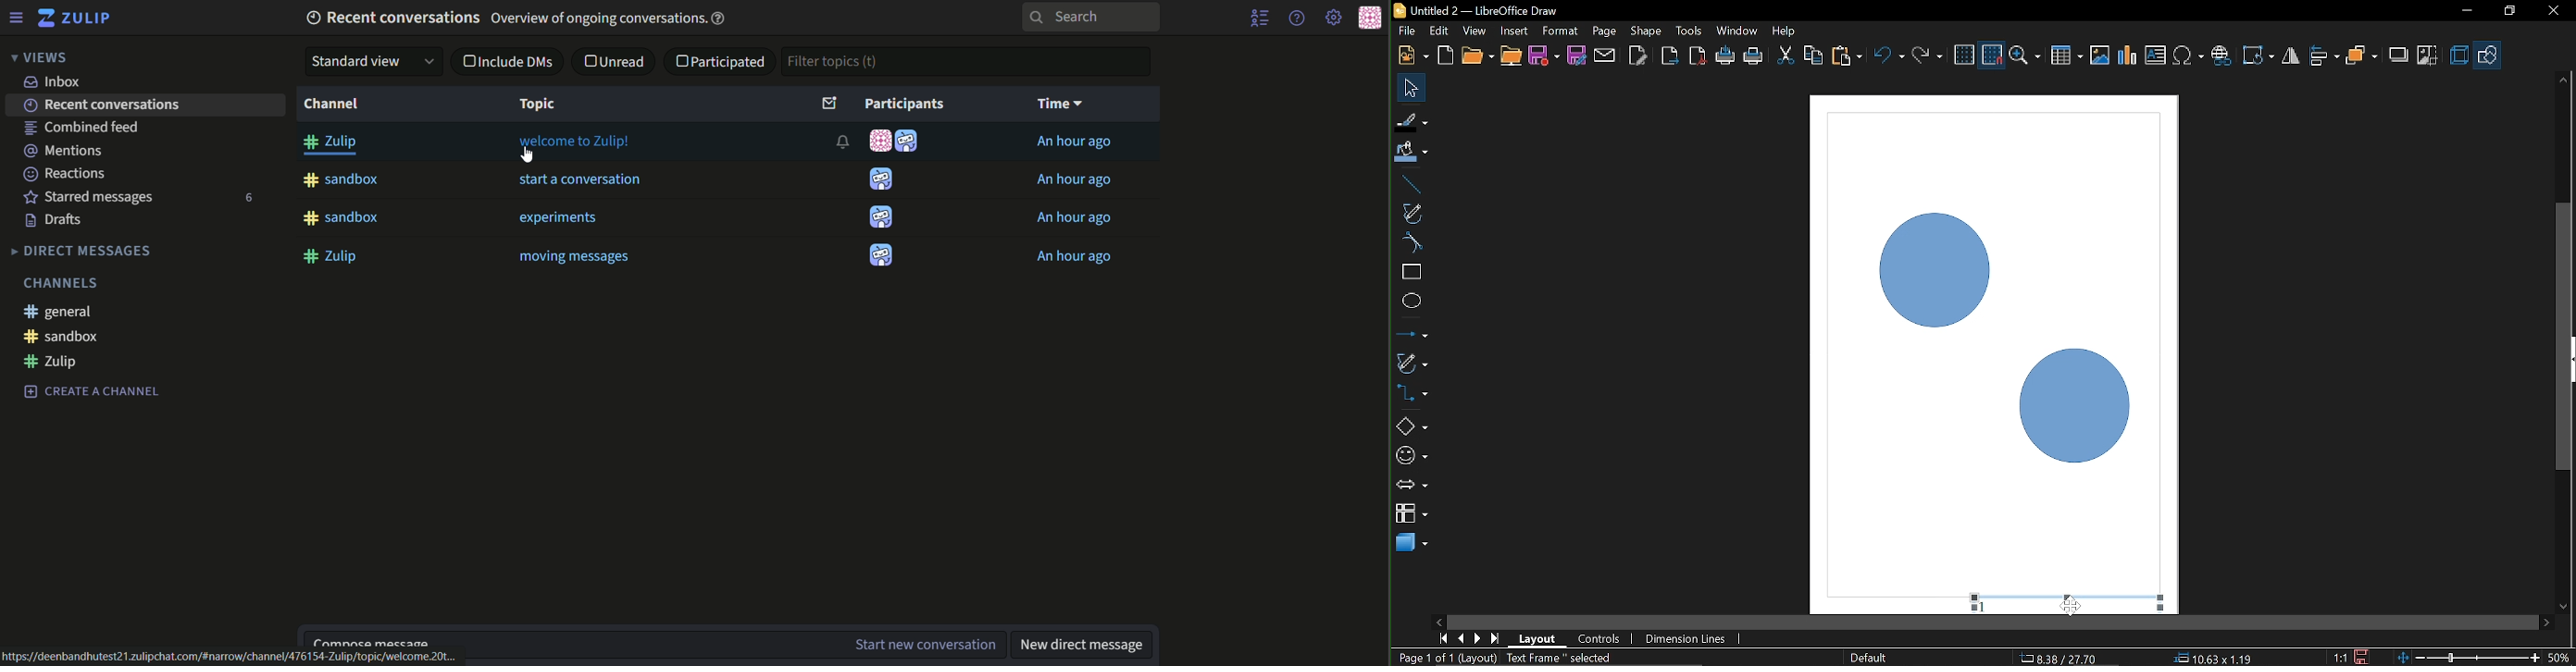  Describe the element at coordinates (67, 282) in the screenshot. I see `text` at that location.